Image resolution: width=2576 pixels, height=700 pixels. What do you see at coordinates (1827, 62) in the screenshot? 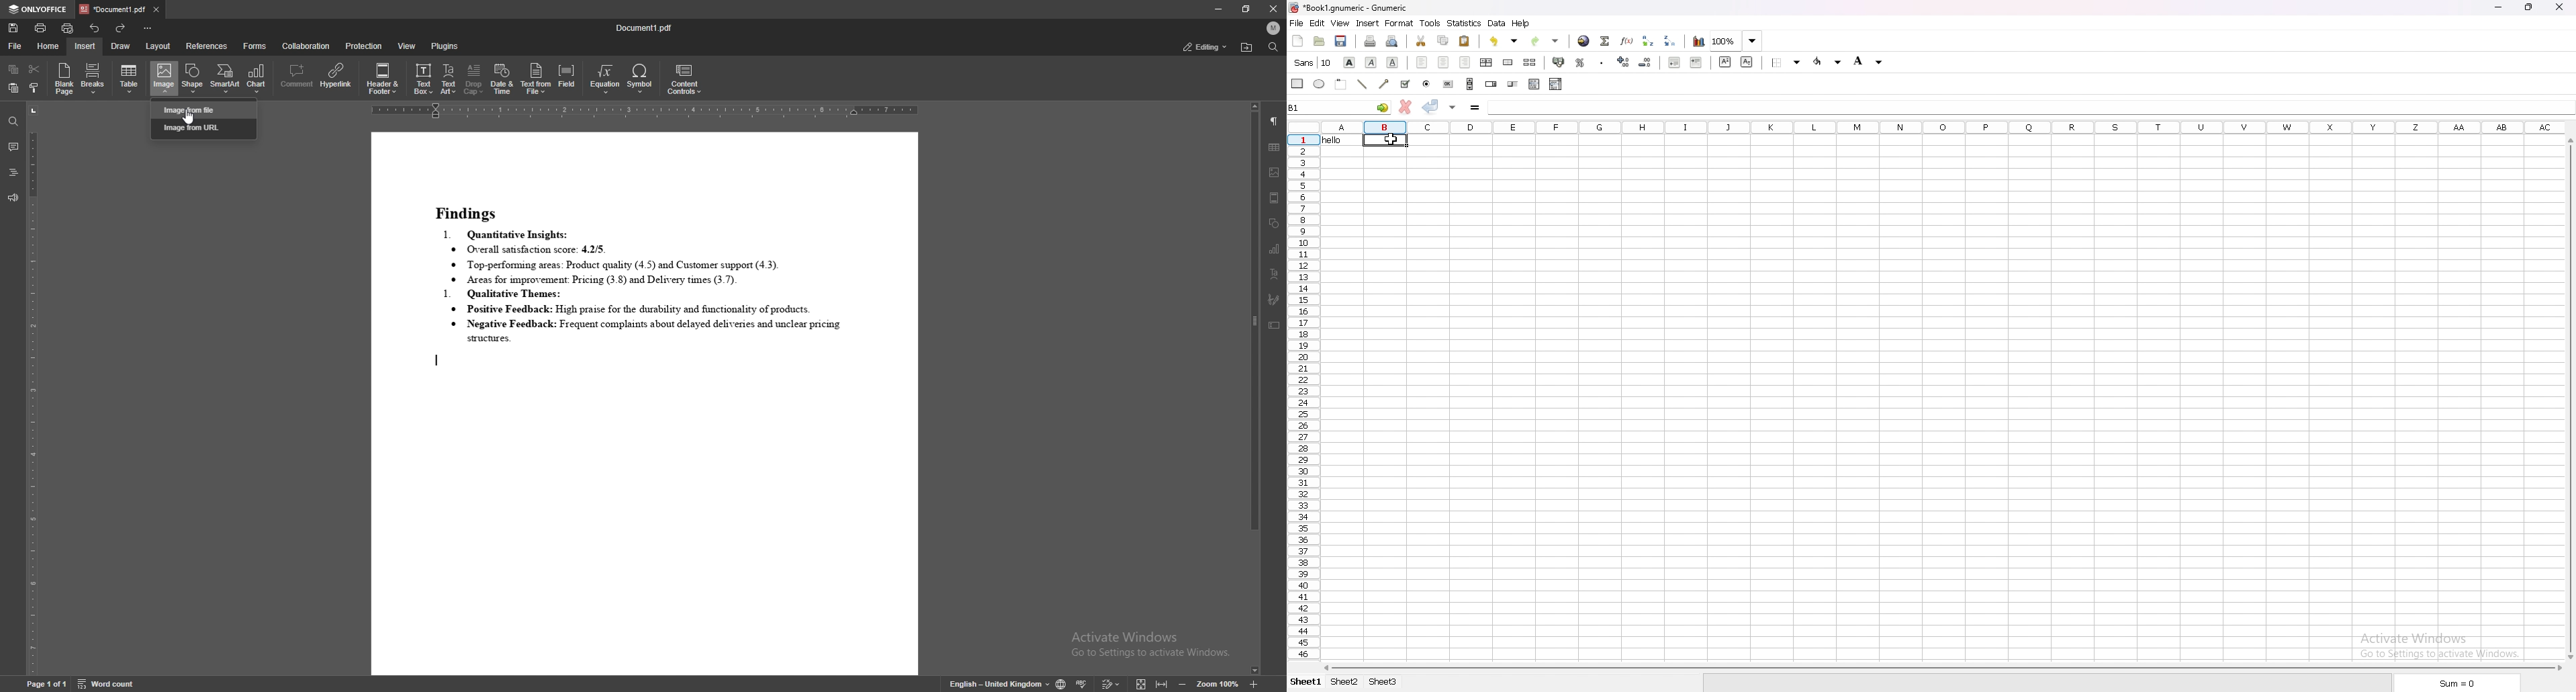
I see `background` at bounding box center [1827, 62].